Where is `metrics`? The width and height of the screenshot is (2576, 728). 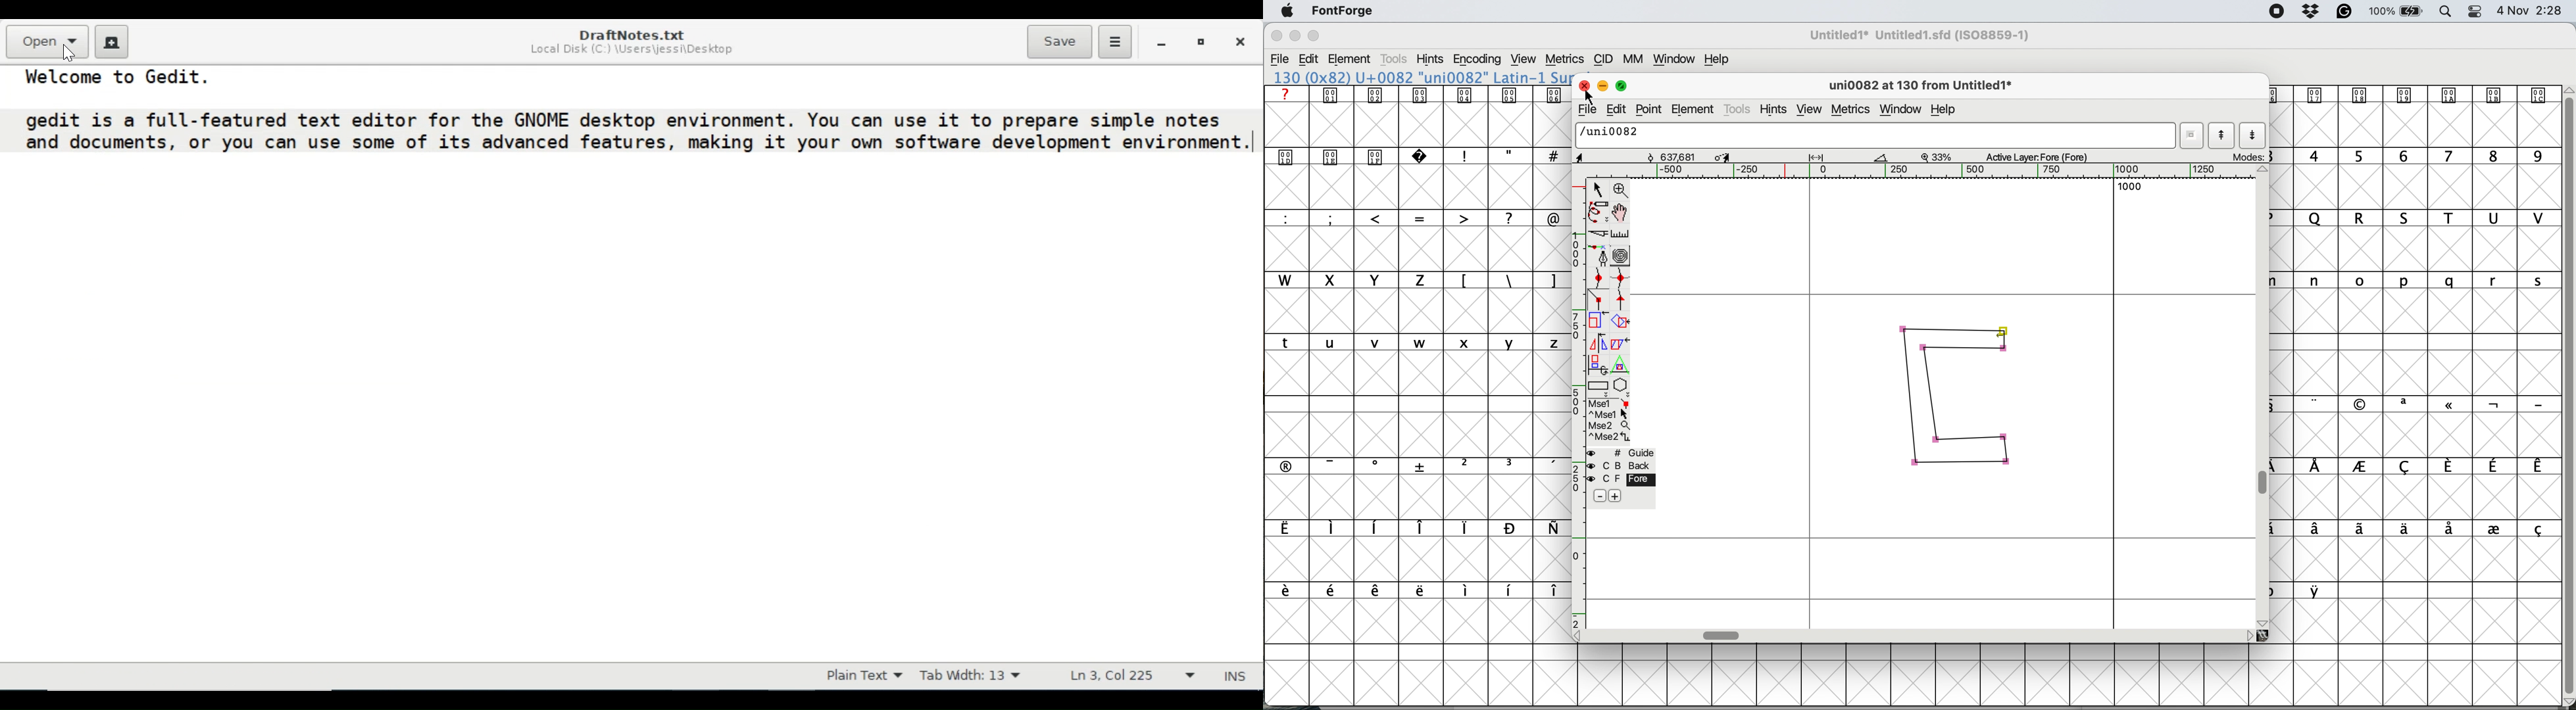 metrics is located at coordinates (1564, 60).